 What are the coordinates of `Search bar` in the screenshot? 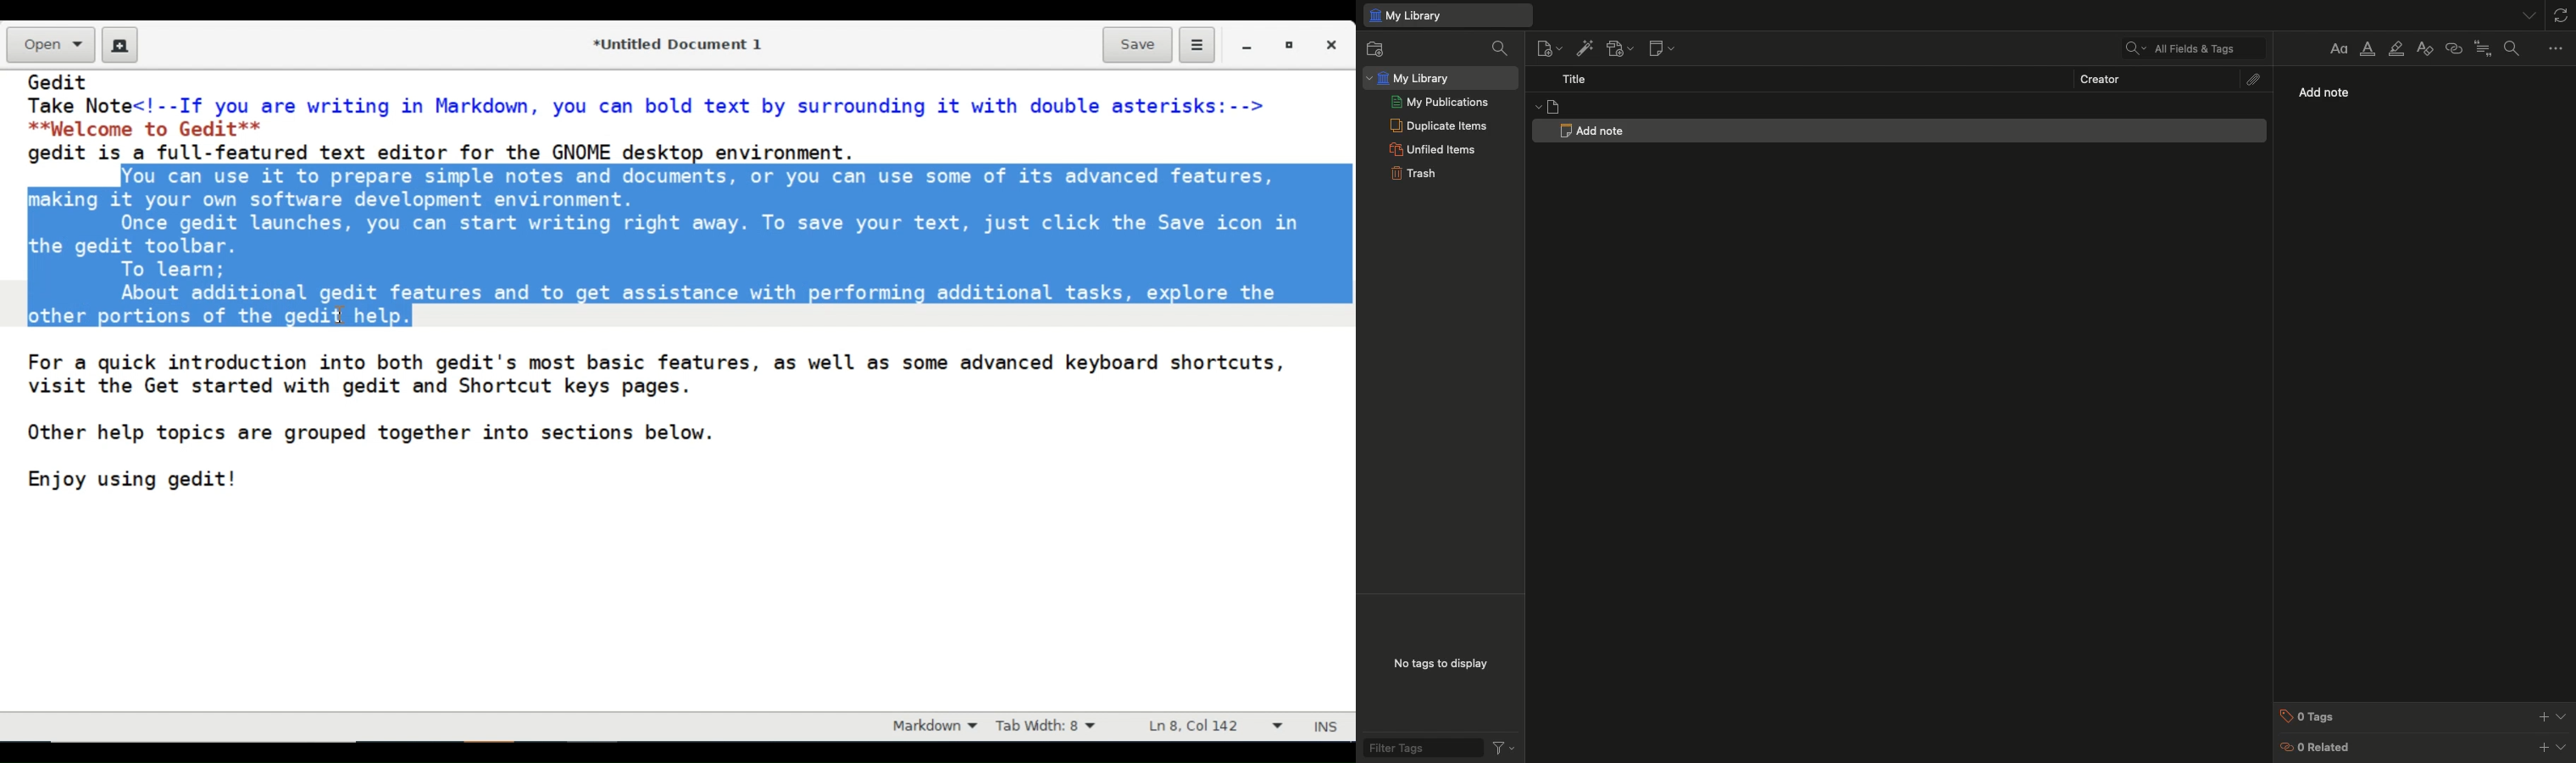 It's located at (2188, 47).